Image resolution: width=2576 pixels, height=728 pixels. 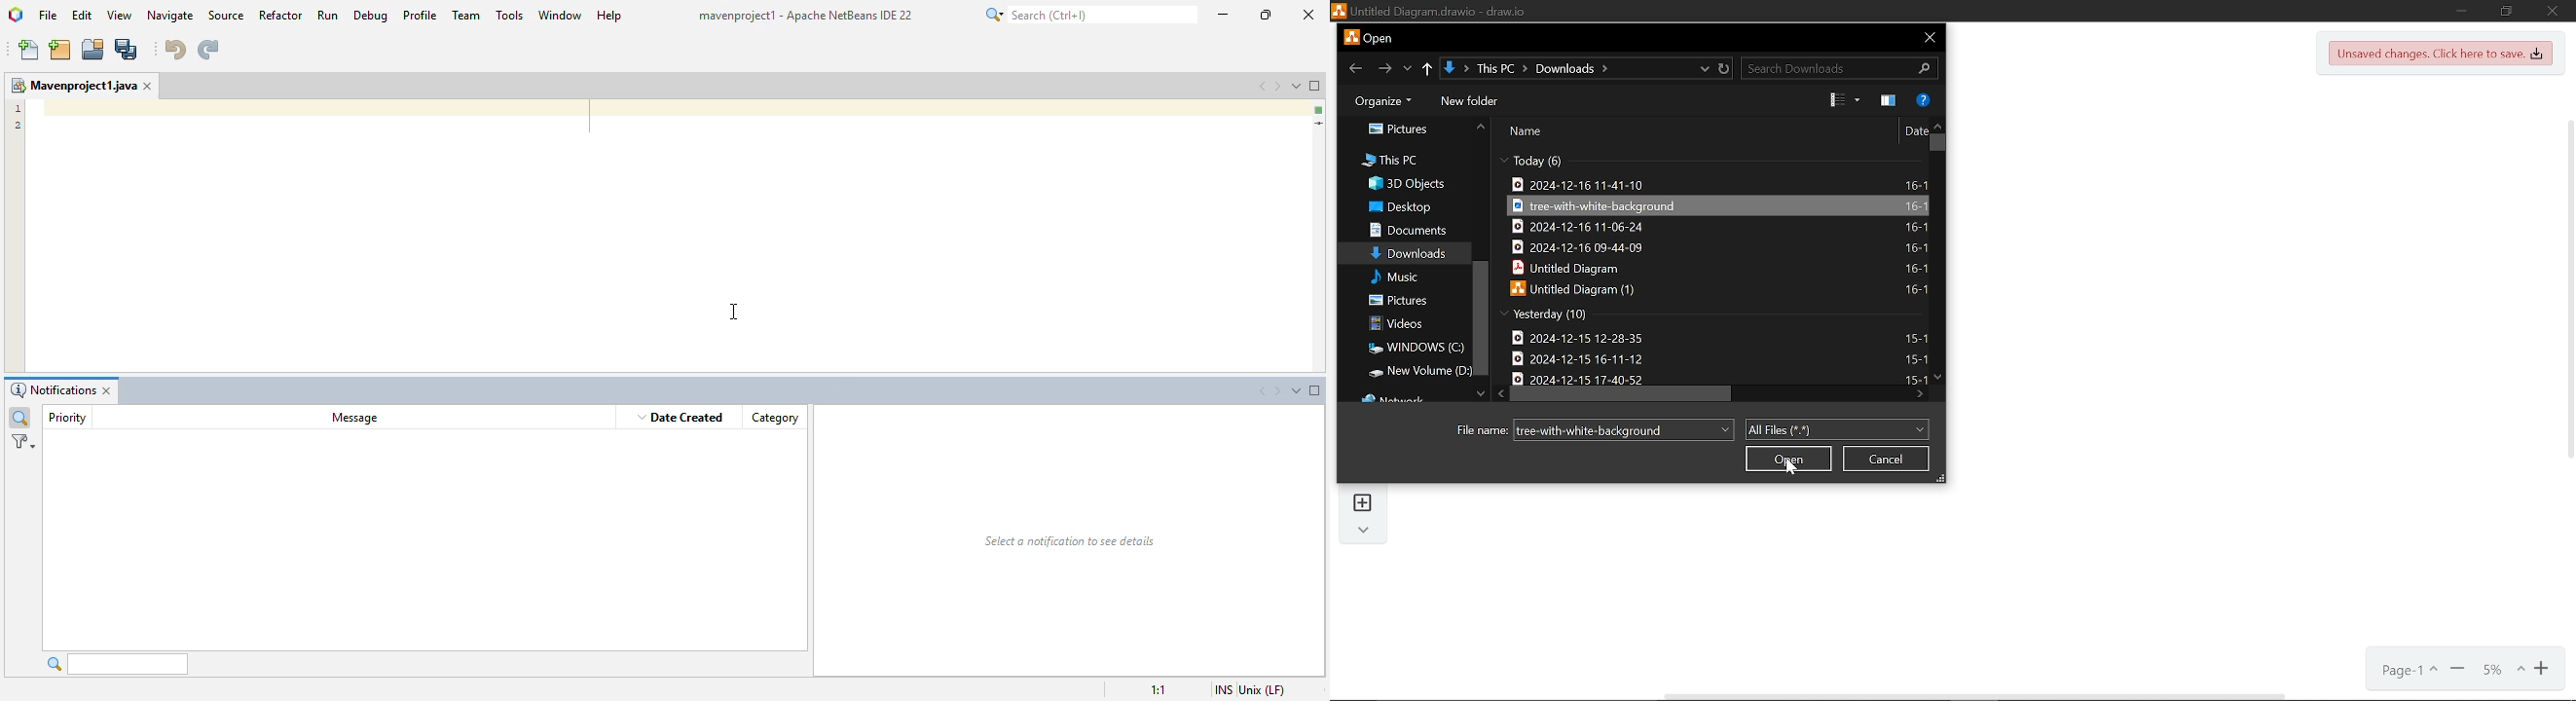 I want to click on Previous, so click(x=1352, y=68).